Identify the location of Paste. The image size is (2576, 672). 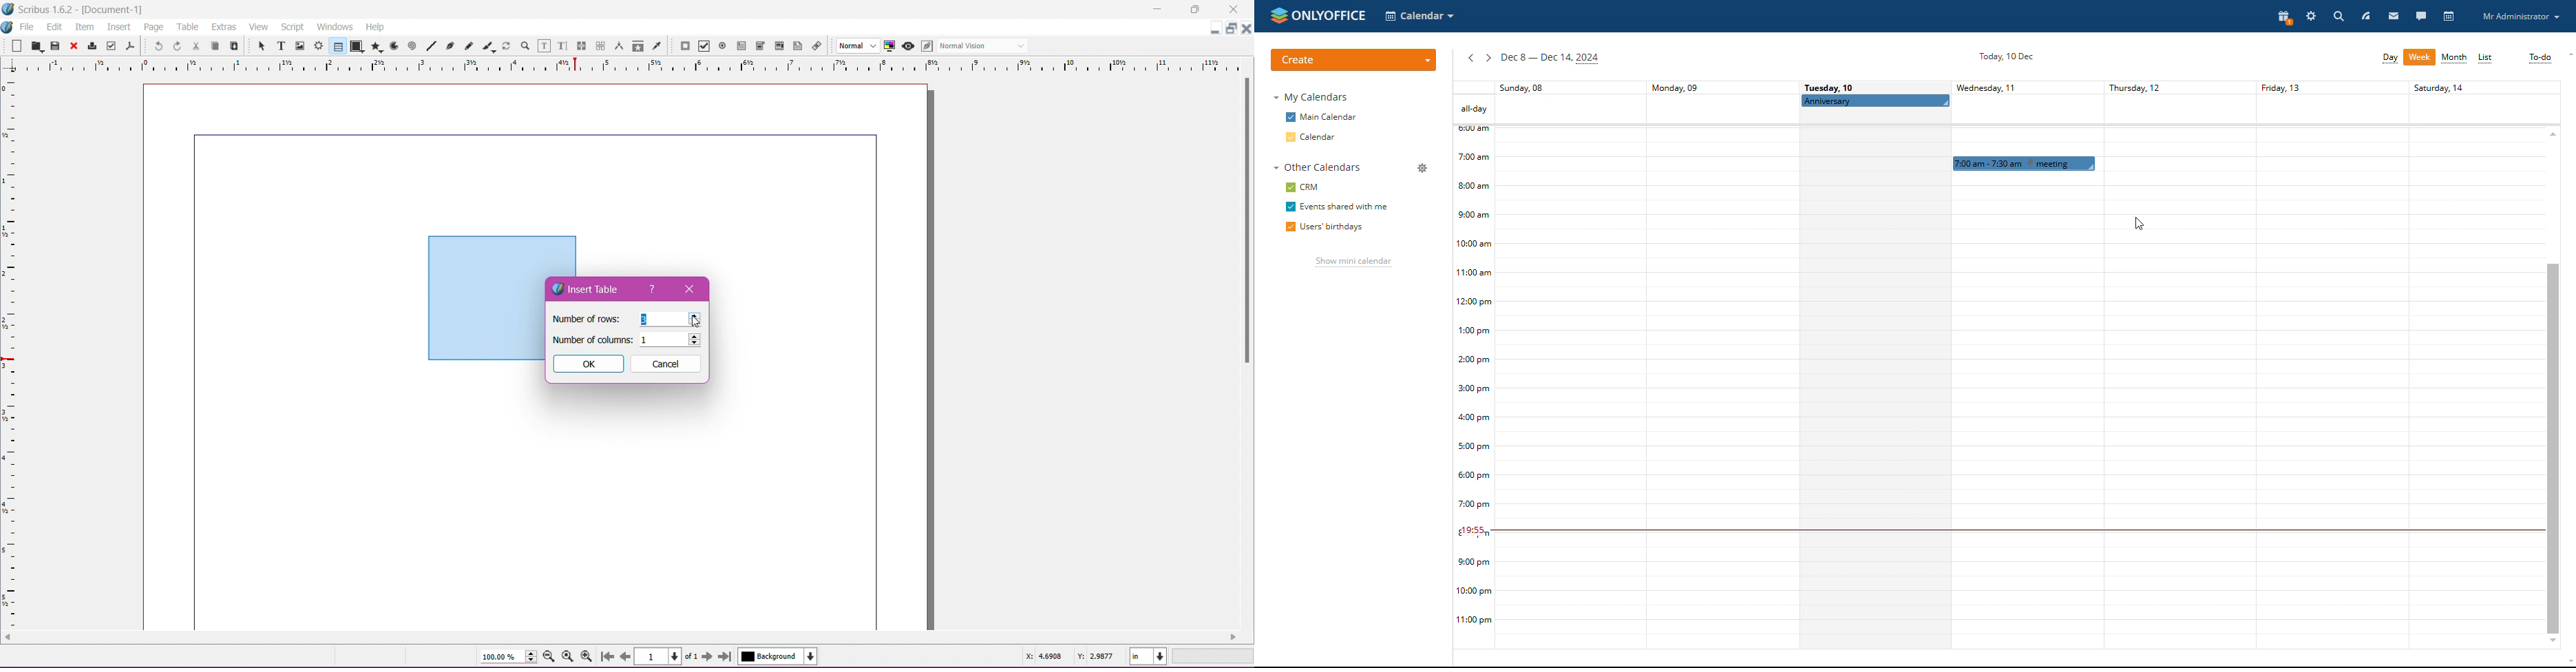
(233, 46).